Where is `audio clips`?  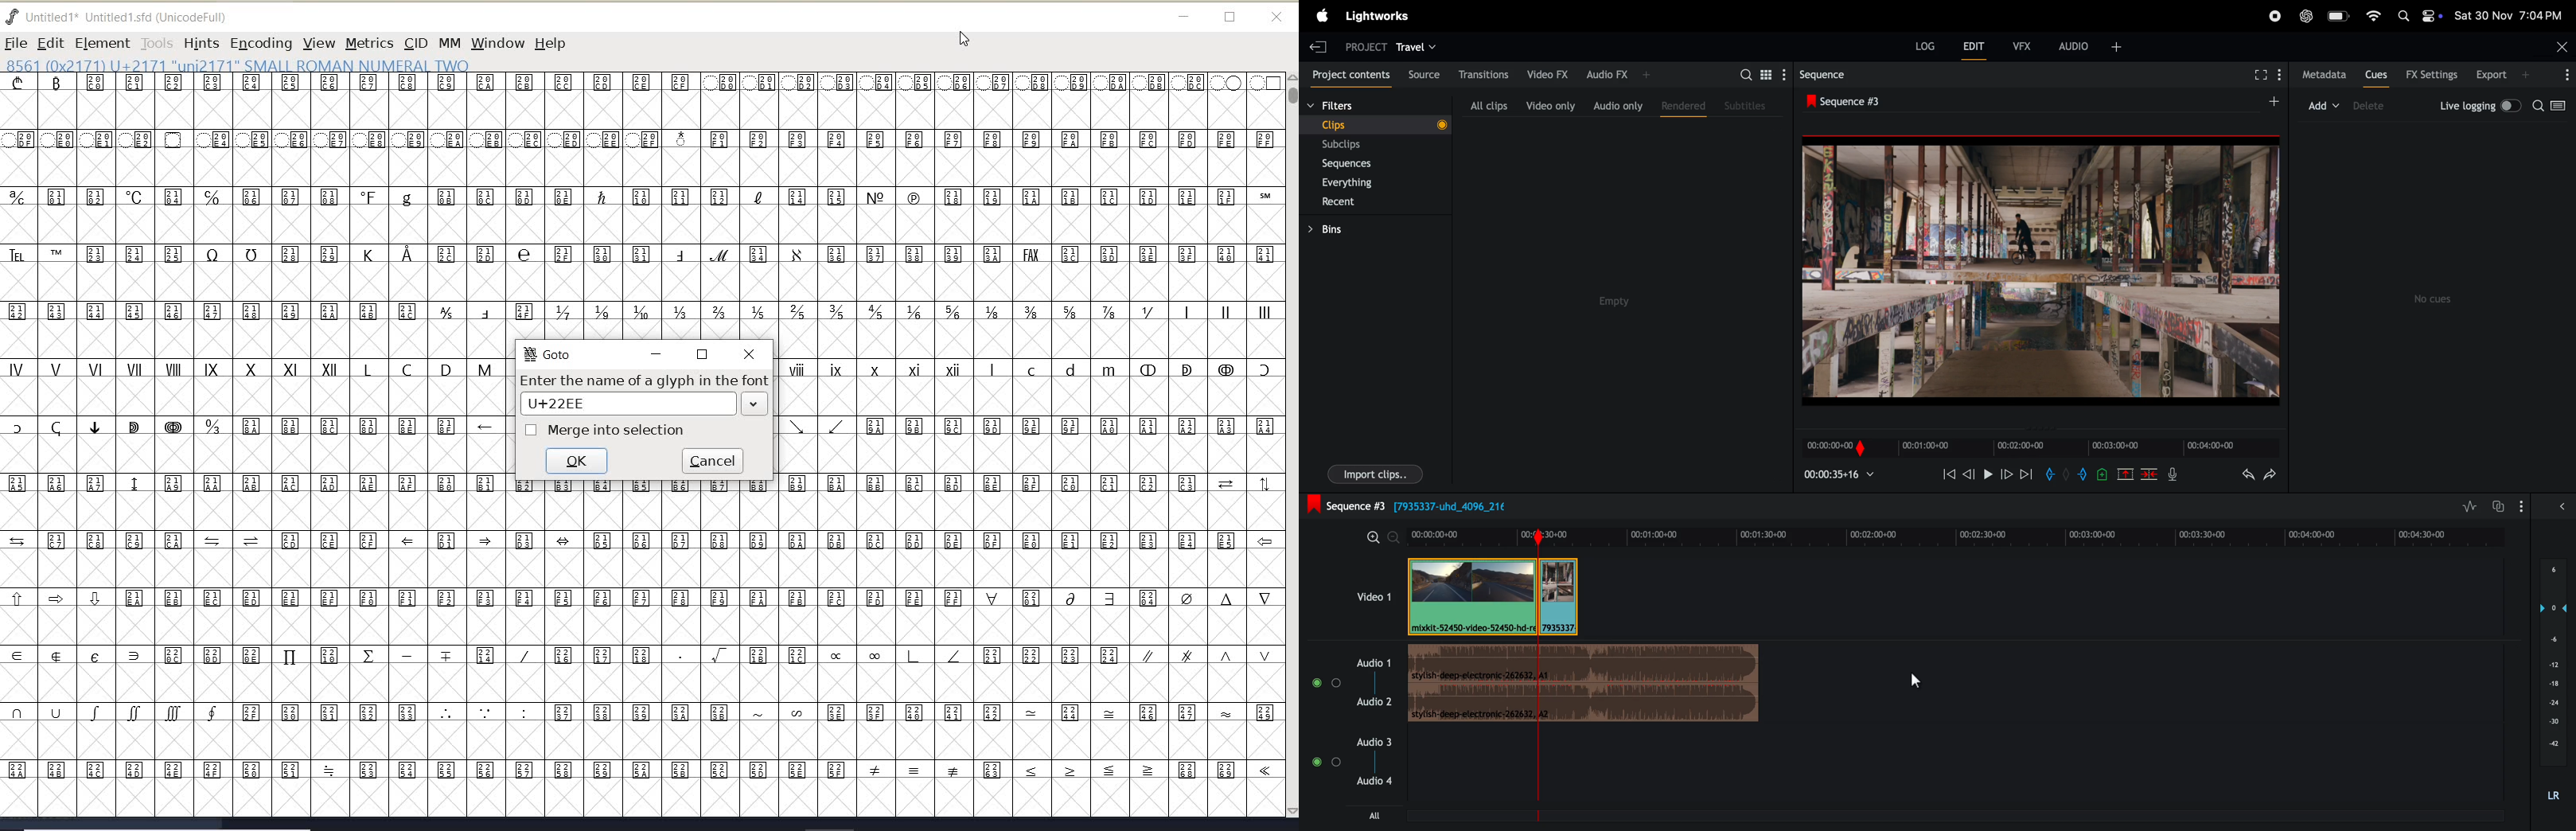
audio clips is located at coordinates (1493, 595).